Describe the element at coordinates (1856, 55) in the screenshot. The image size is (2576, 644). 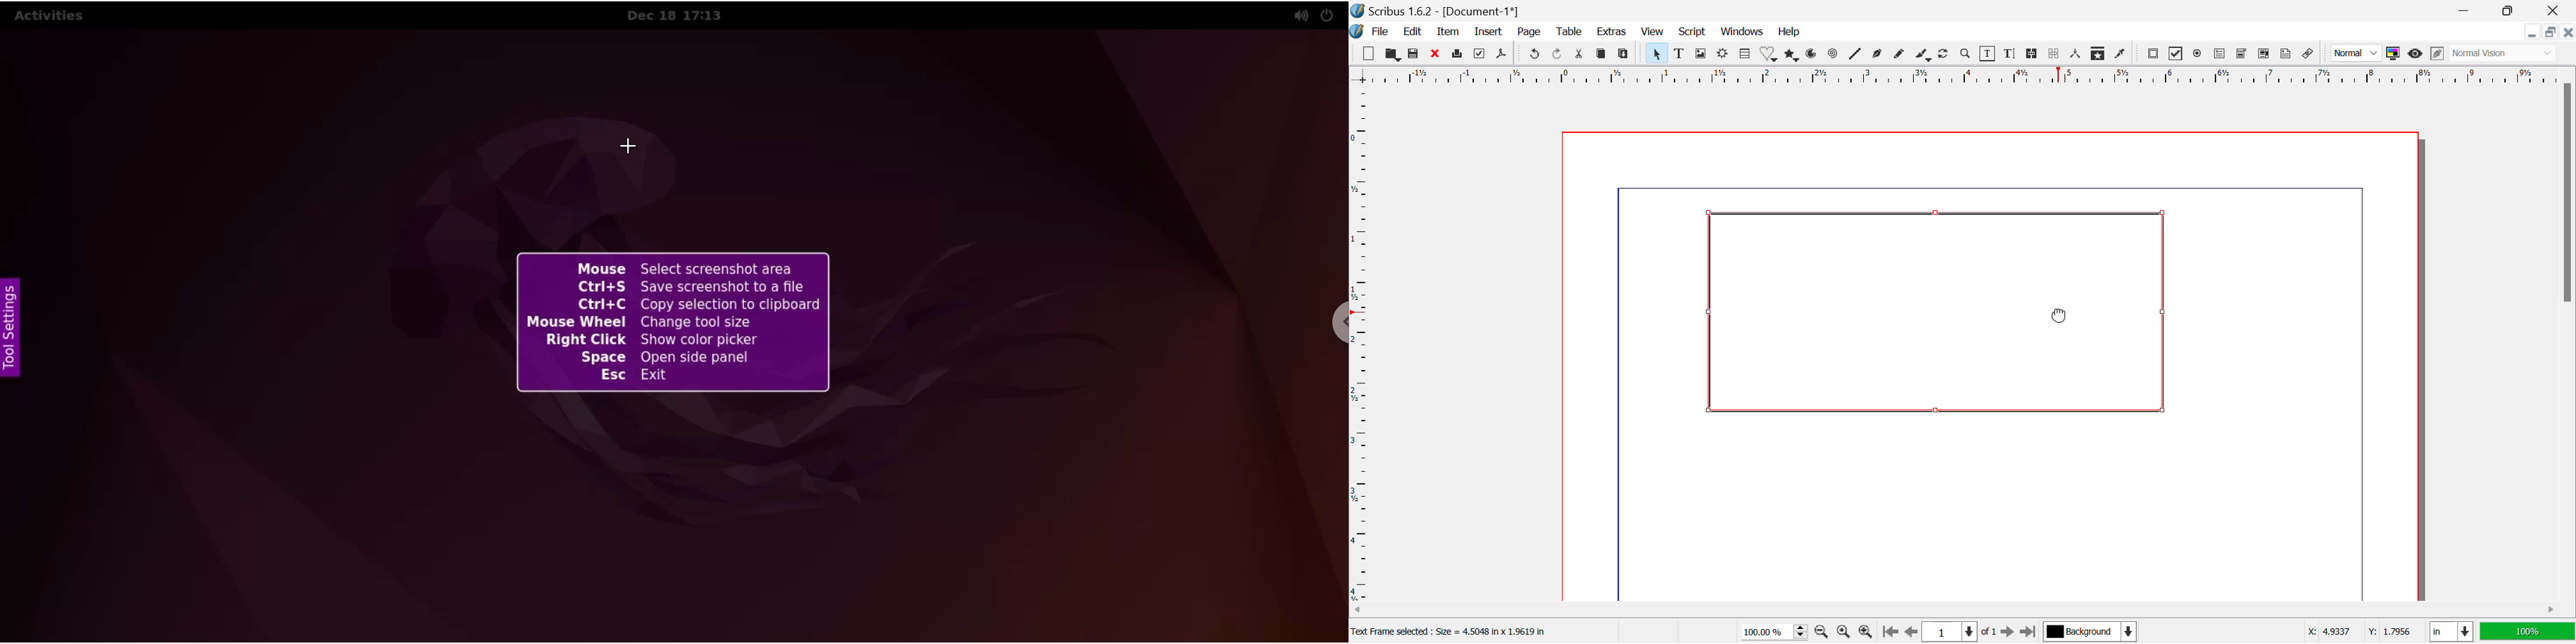
I see `Lines` at that location.